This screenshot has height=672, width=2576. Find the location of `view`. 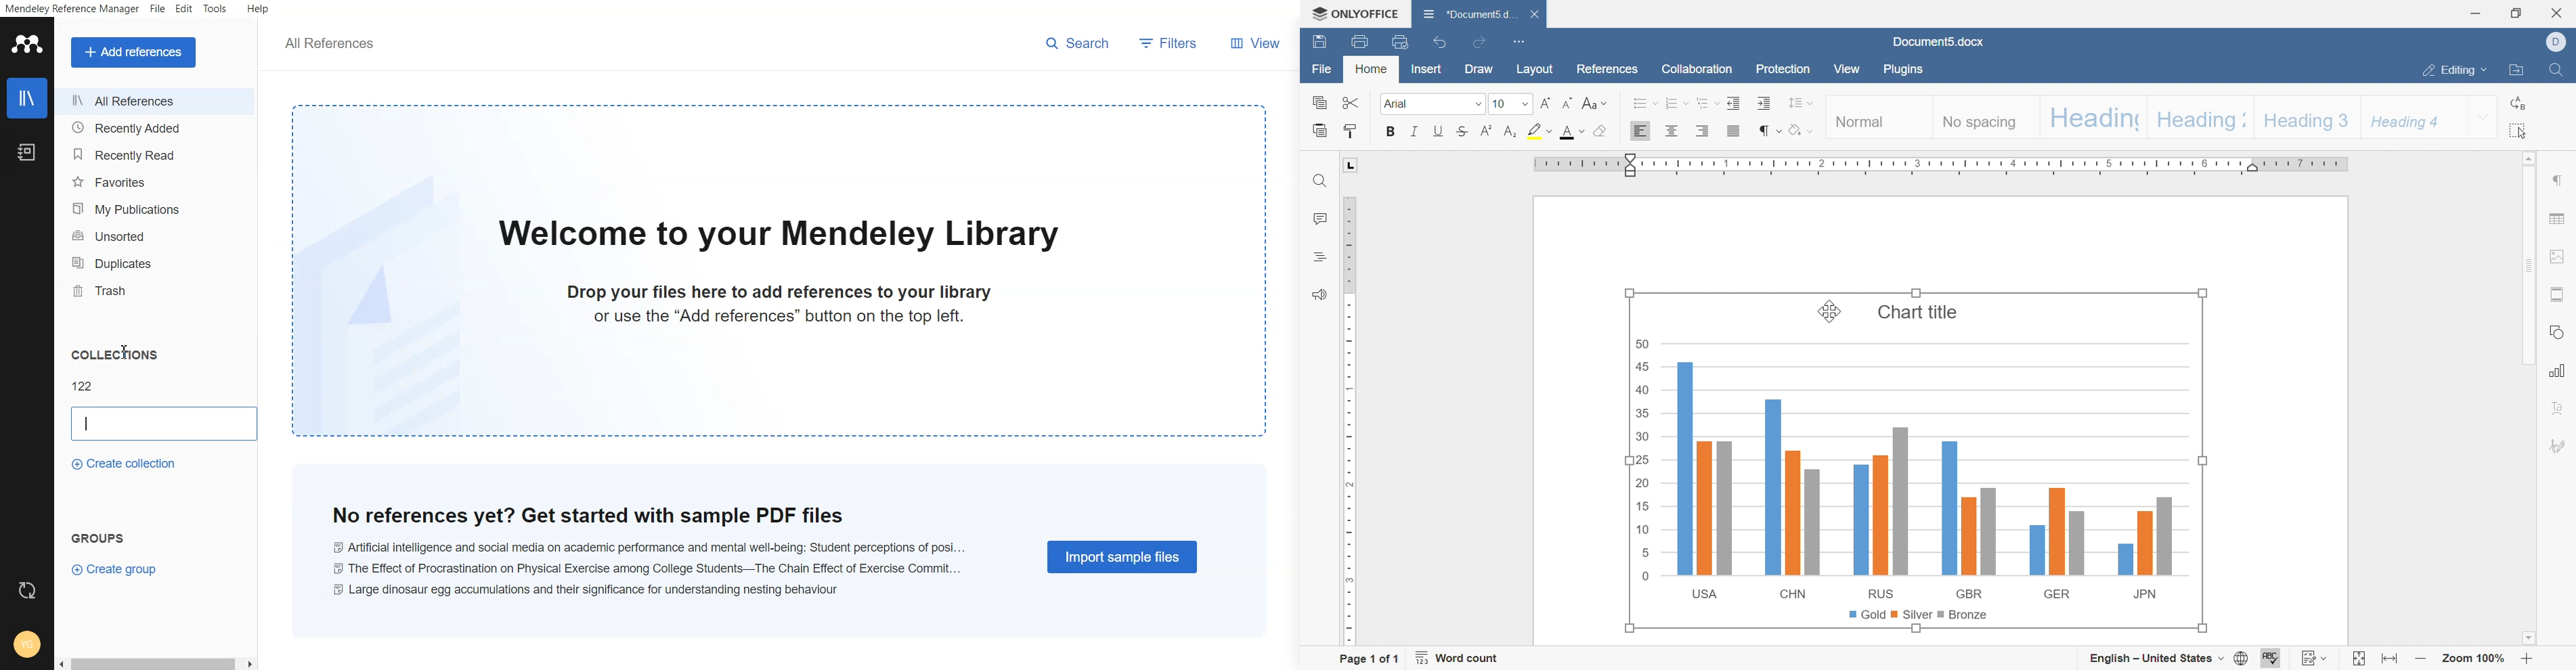

view is located at coordinates (1846, 68).